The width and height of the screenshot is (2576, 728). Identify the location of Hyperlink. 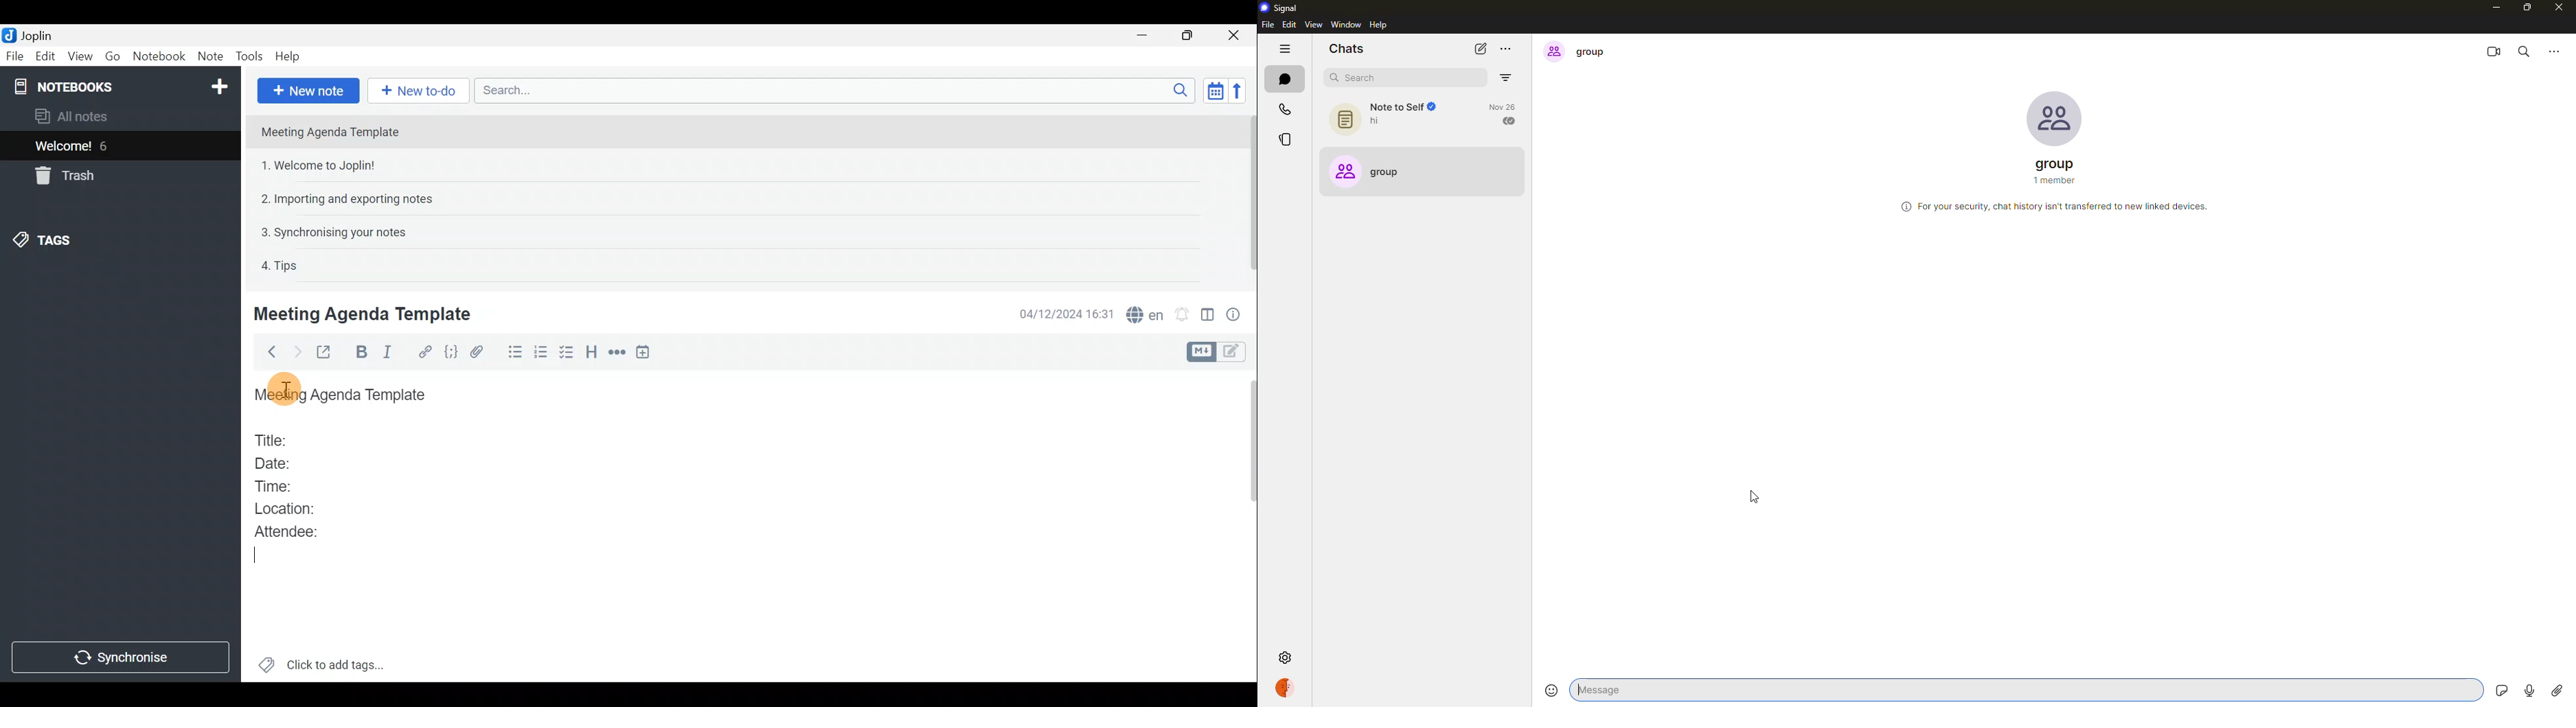
(426, 352).